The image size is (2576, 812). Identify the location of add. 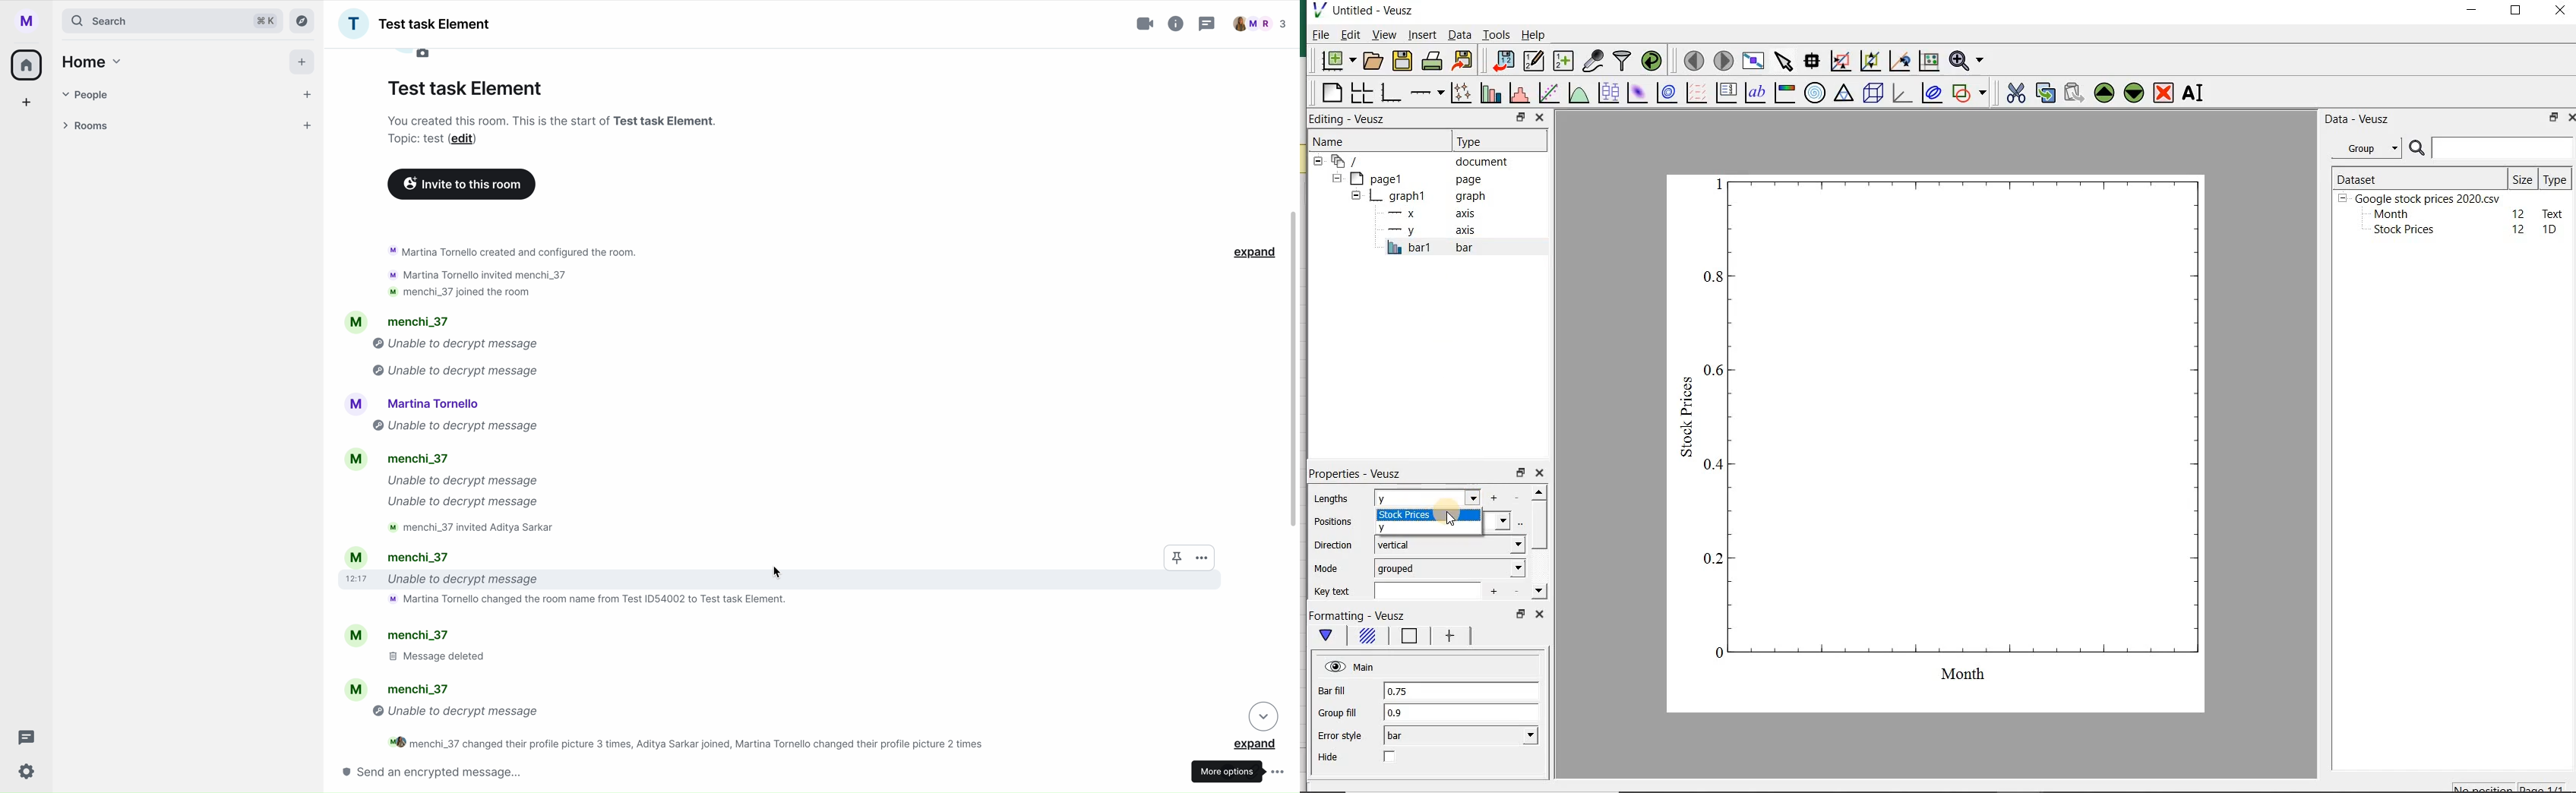
(27, 105).